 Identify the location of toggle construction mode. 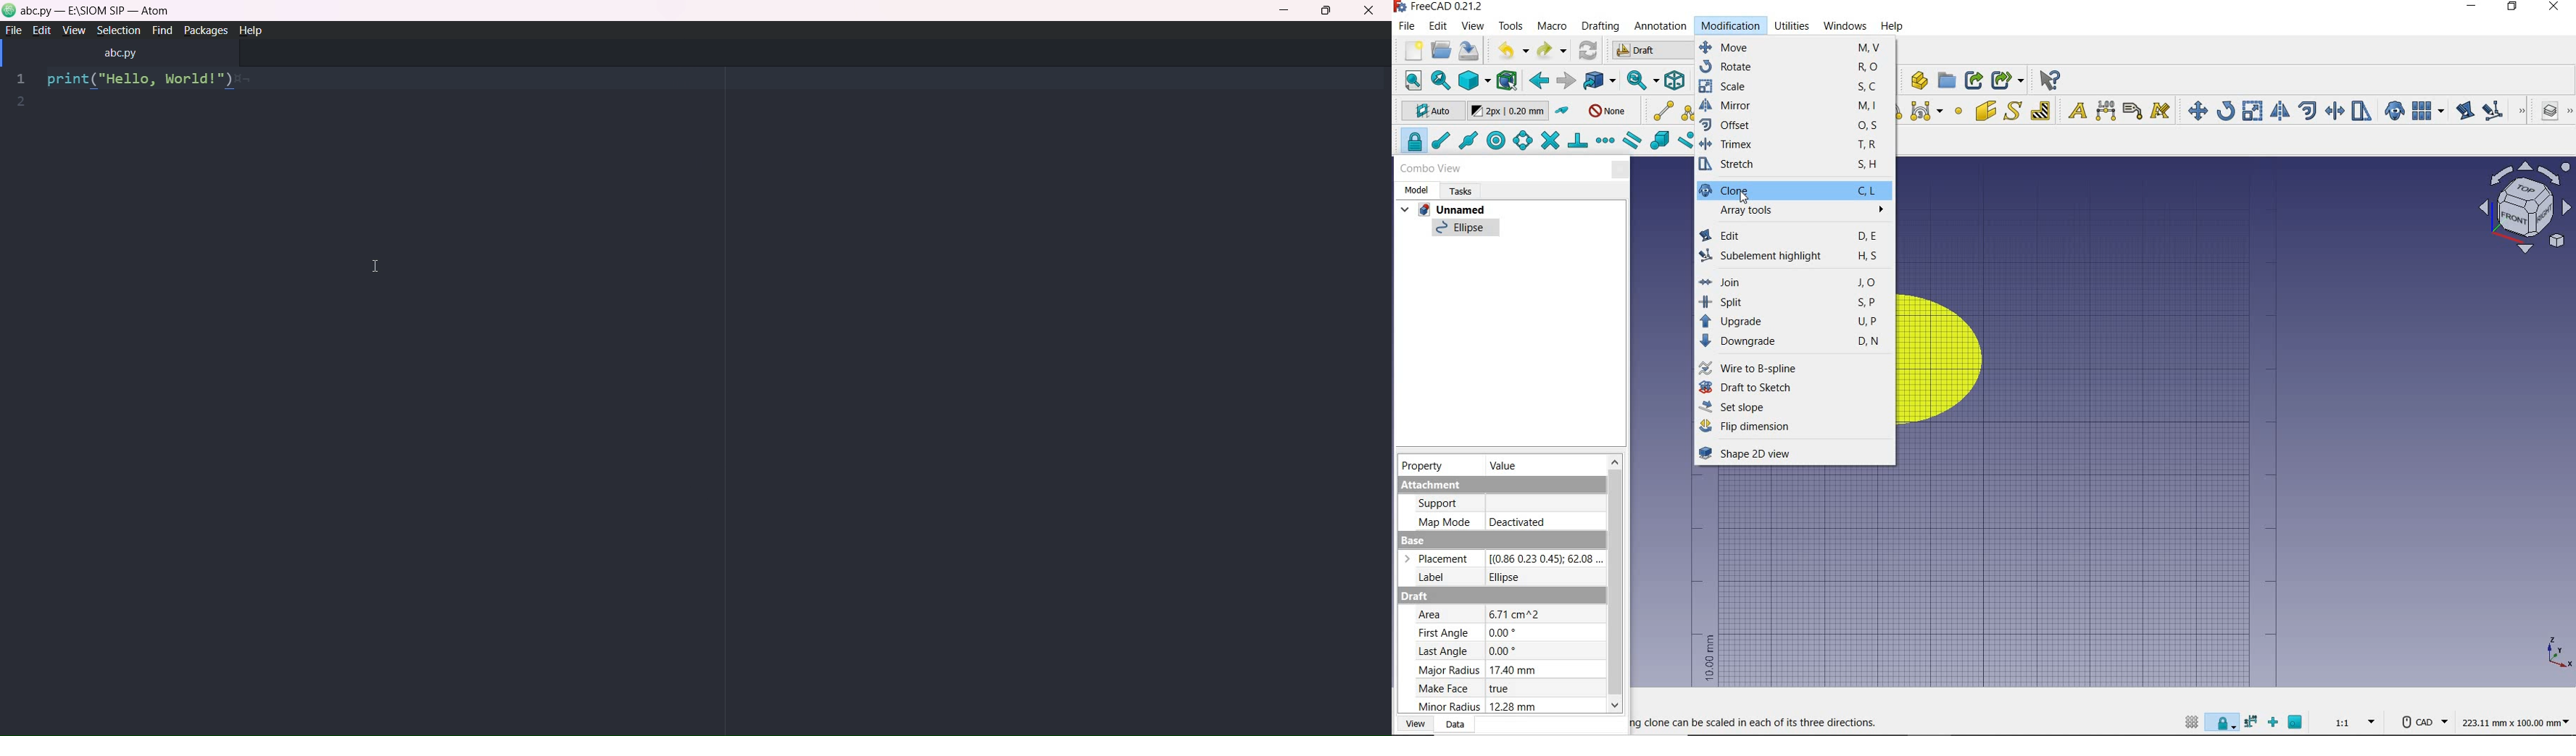
(1562, 111).